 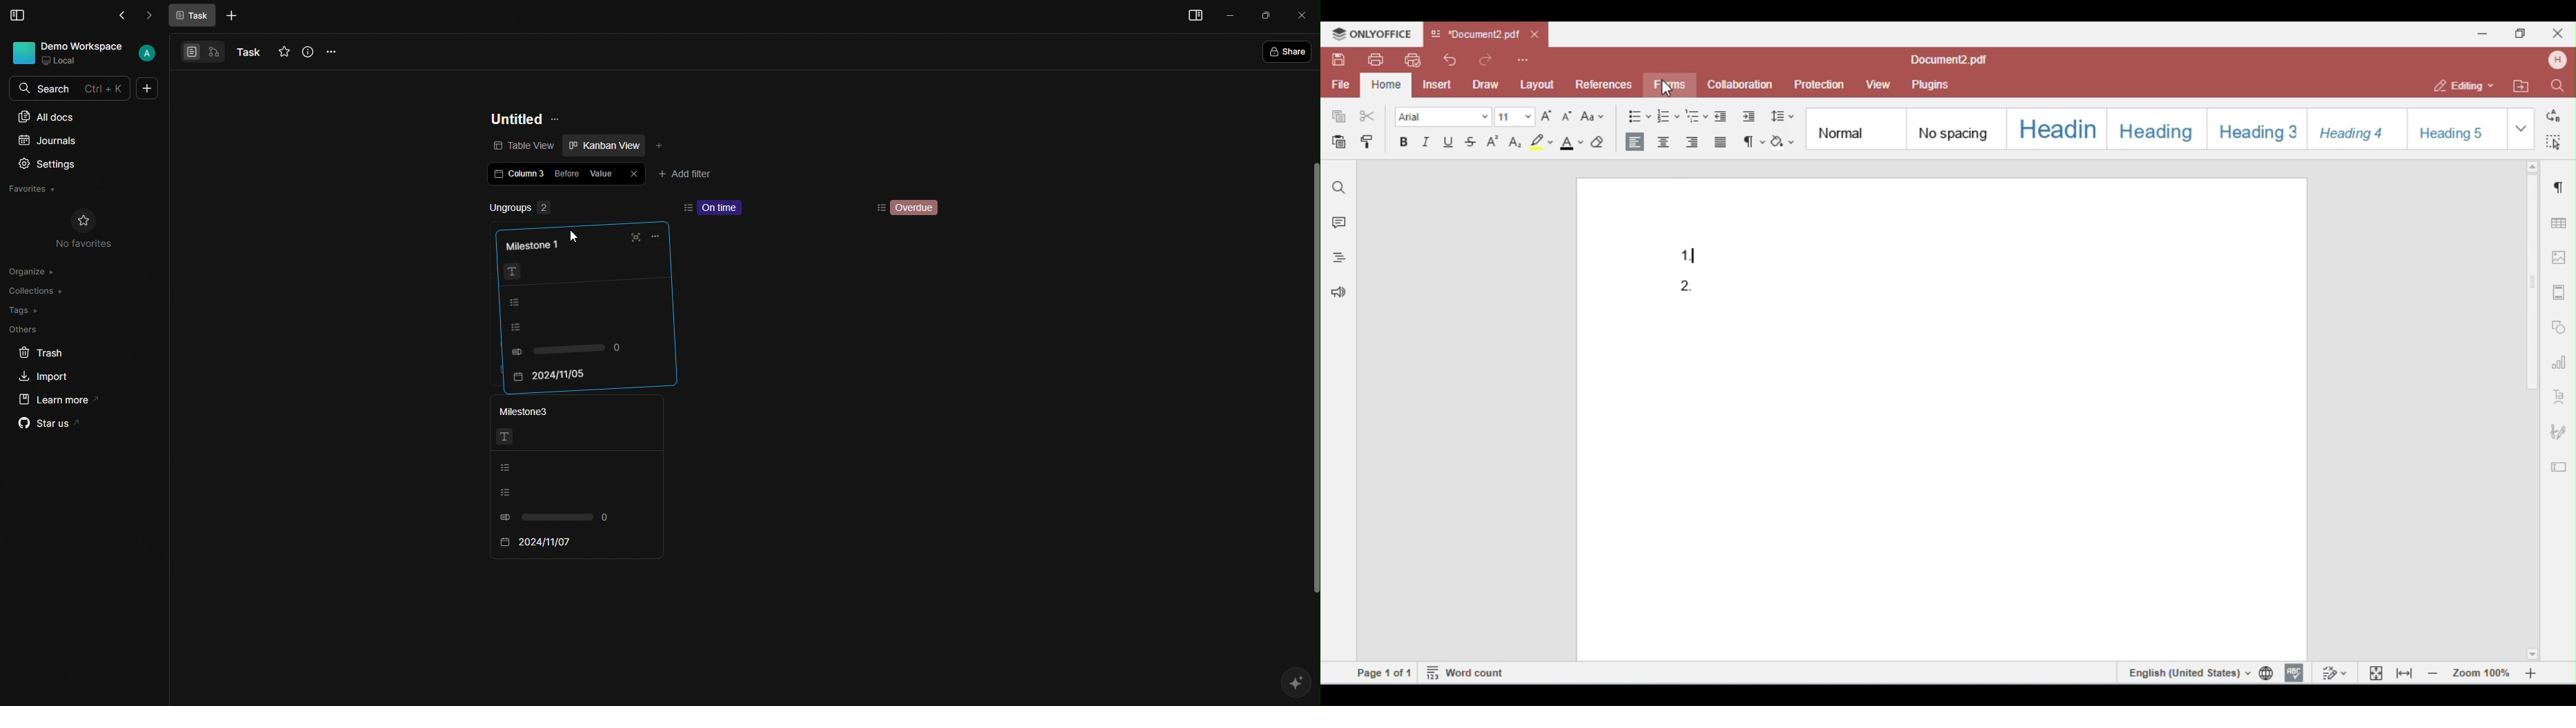 I want to click on No Favorites, so click(x=84, y=230).